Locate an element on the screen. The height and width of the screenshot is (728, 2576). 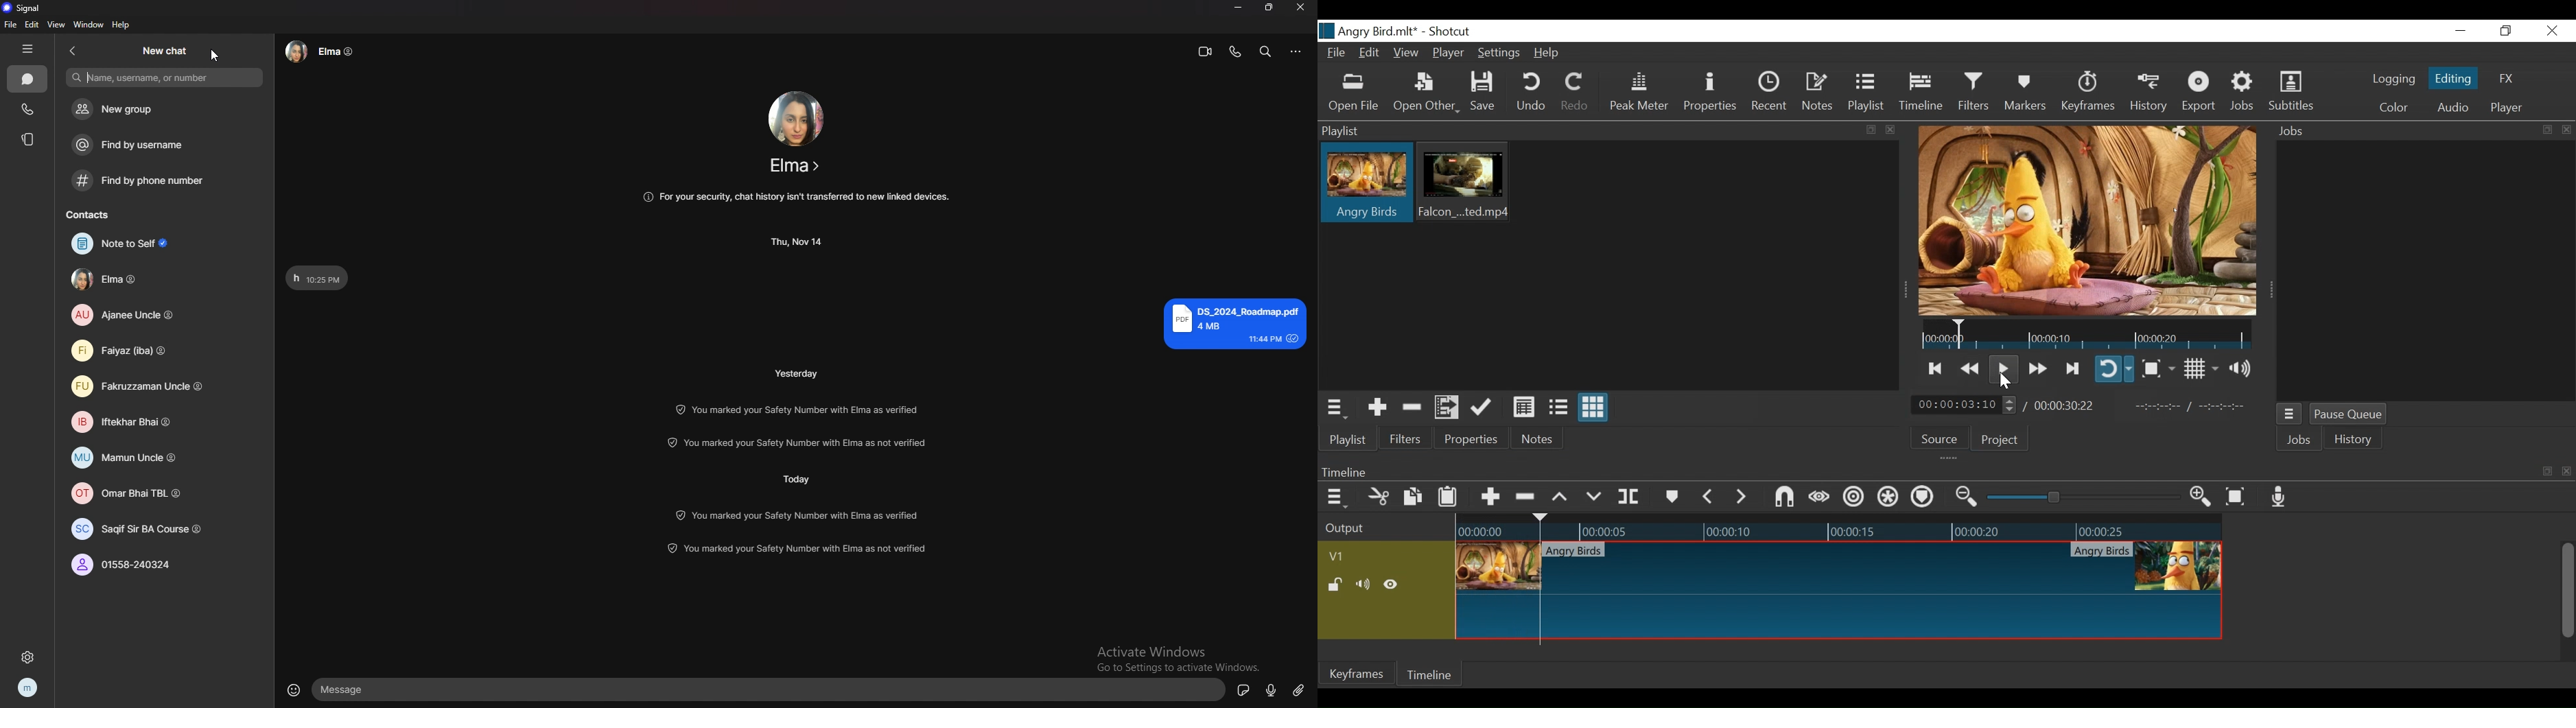
Jobs is located at coordinates (2244, 93).